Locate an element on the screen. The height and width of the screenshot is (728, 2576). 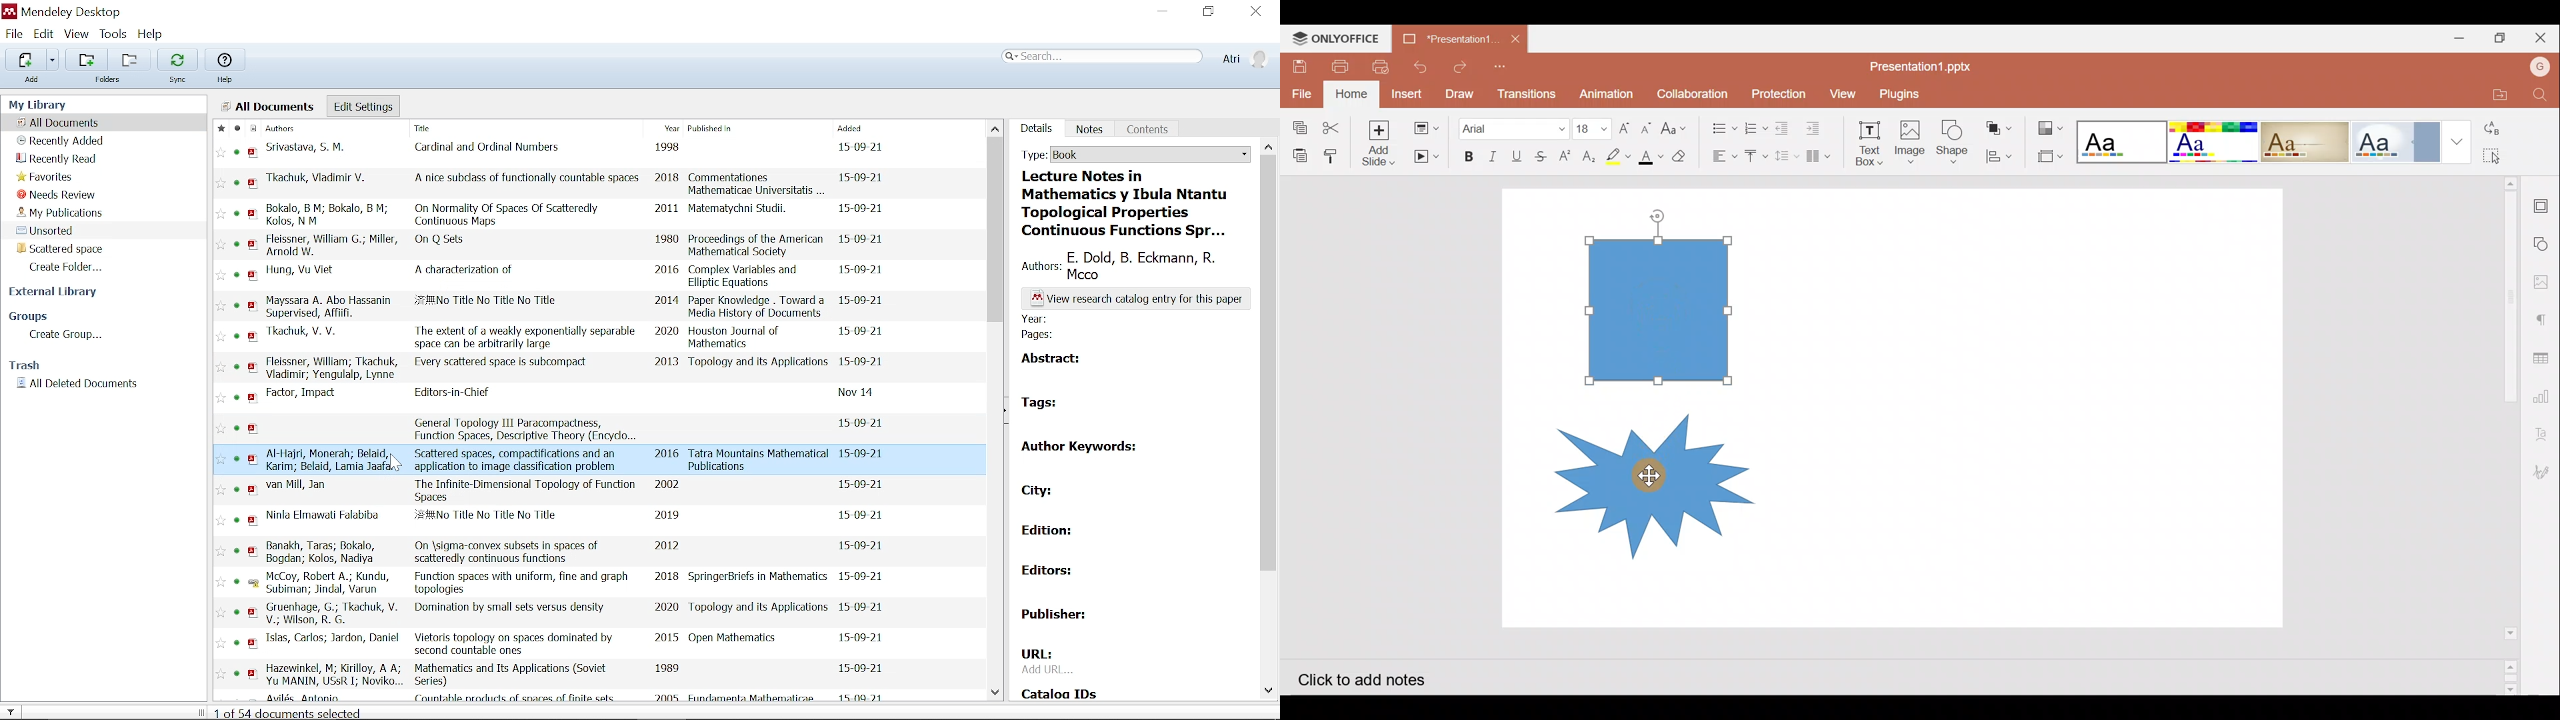
authors is located at coordinates (335, 459).